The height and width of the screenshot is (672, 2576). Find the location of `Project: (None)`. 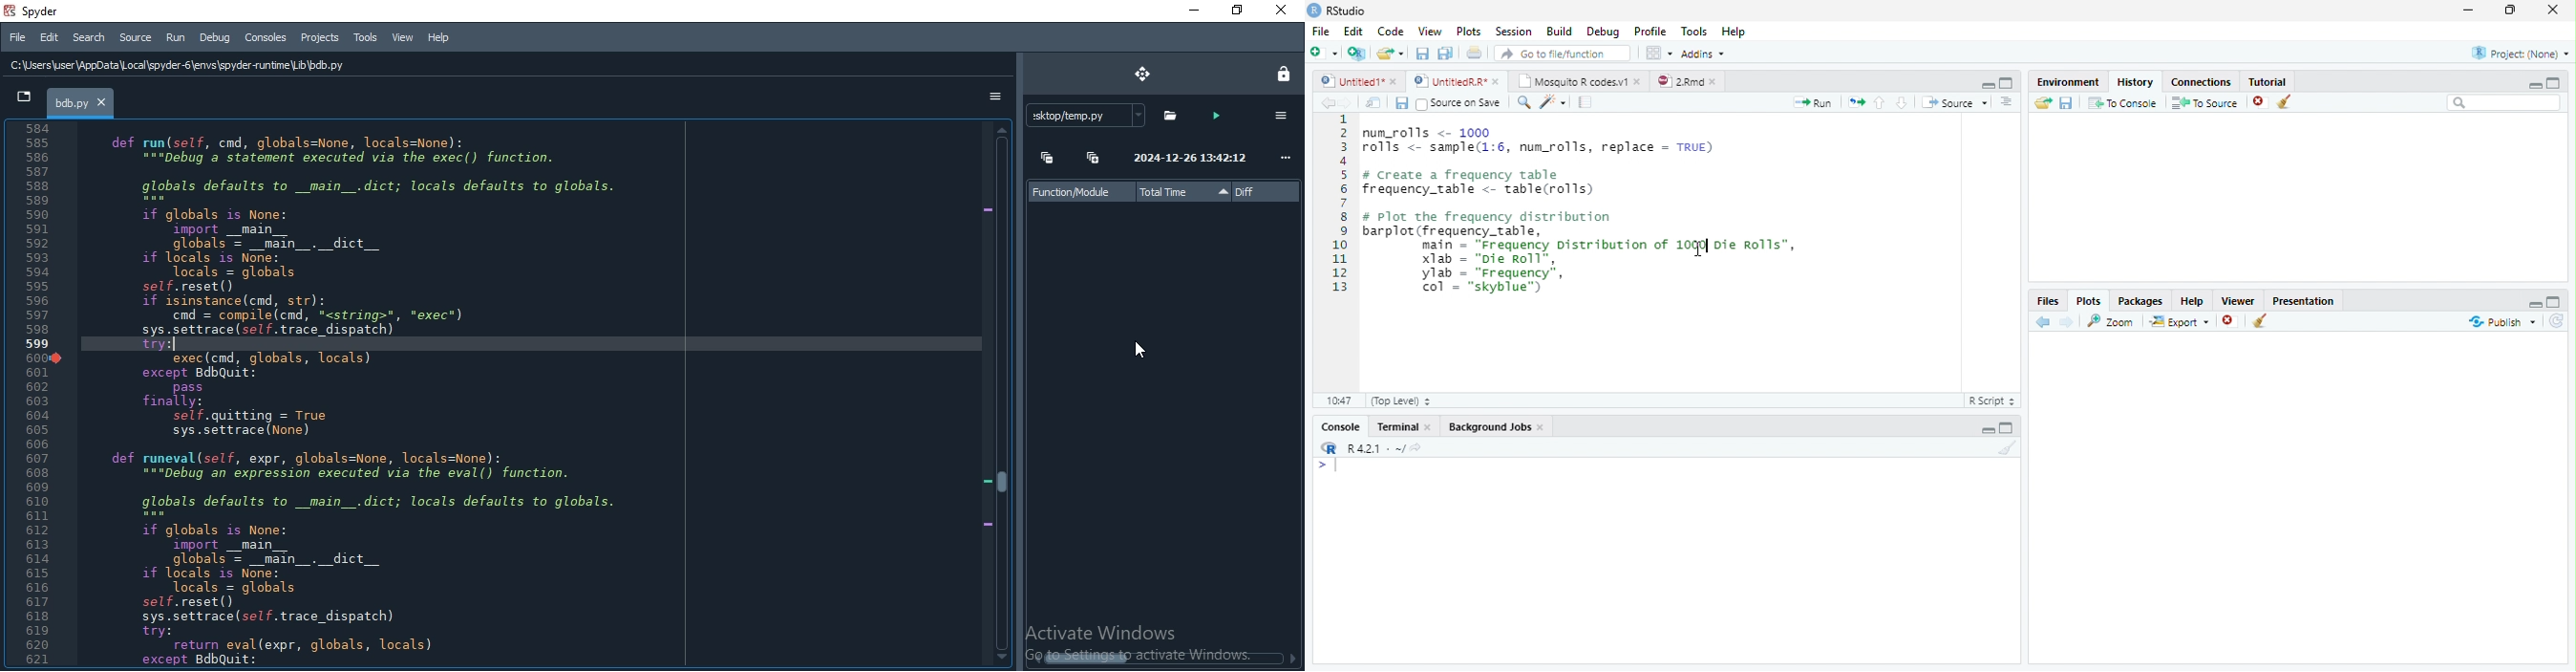

Project: (None) is located at coordinates (2520, 51).